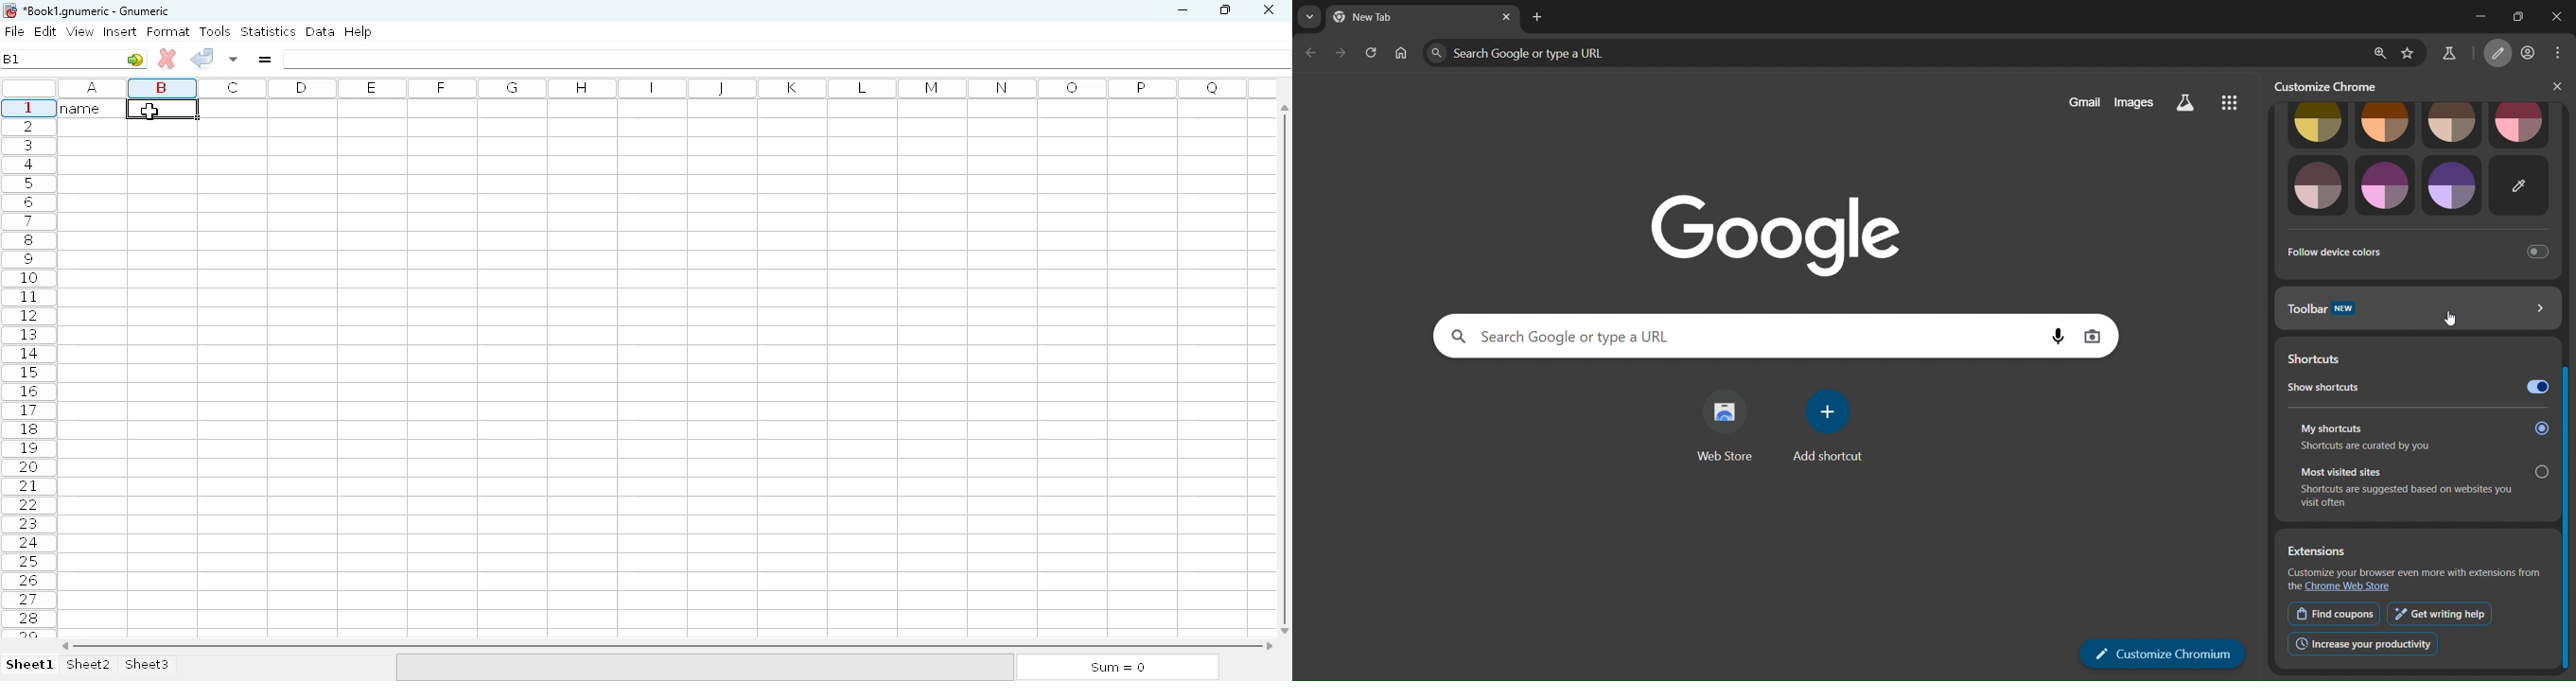 This screenshot has width=2576, height=700. Describe the element at coordinates (46, 31) in the screenshot. I see `edit` at that location.